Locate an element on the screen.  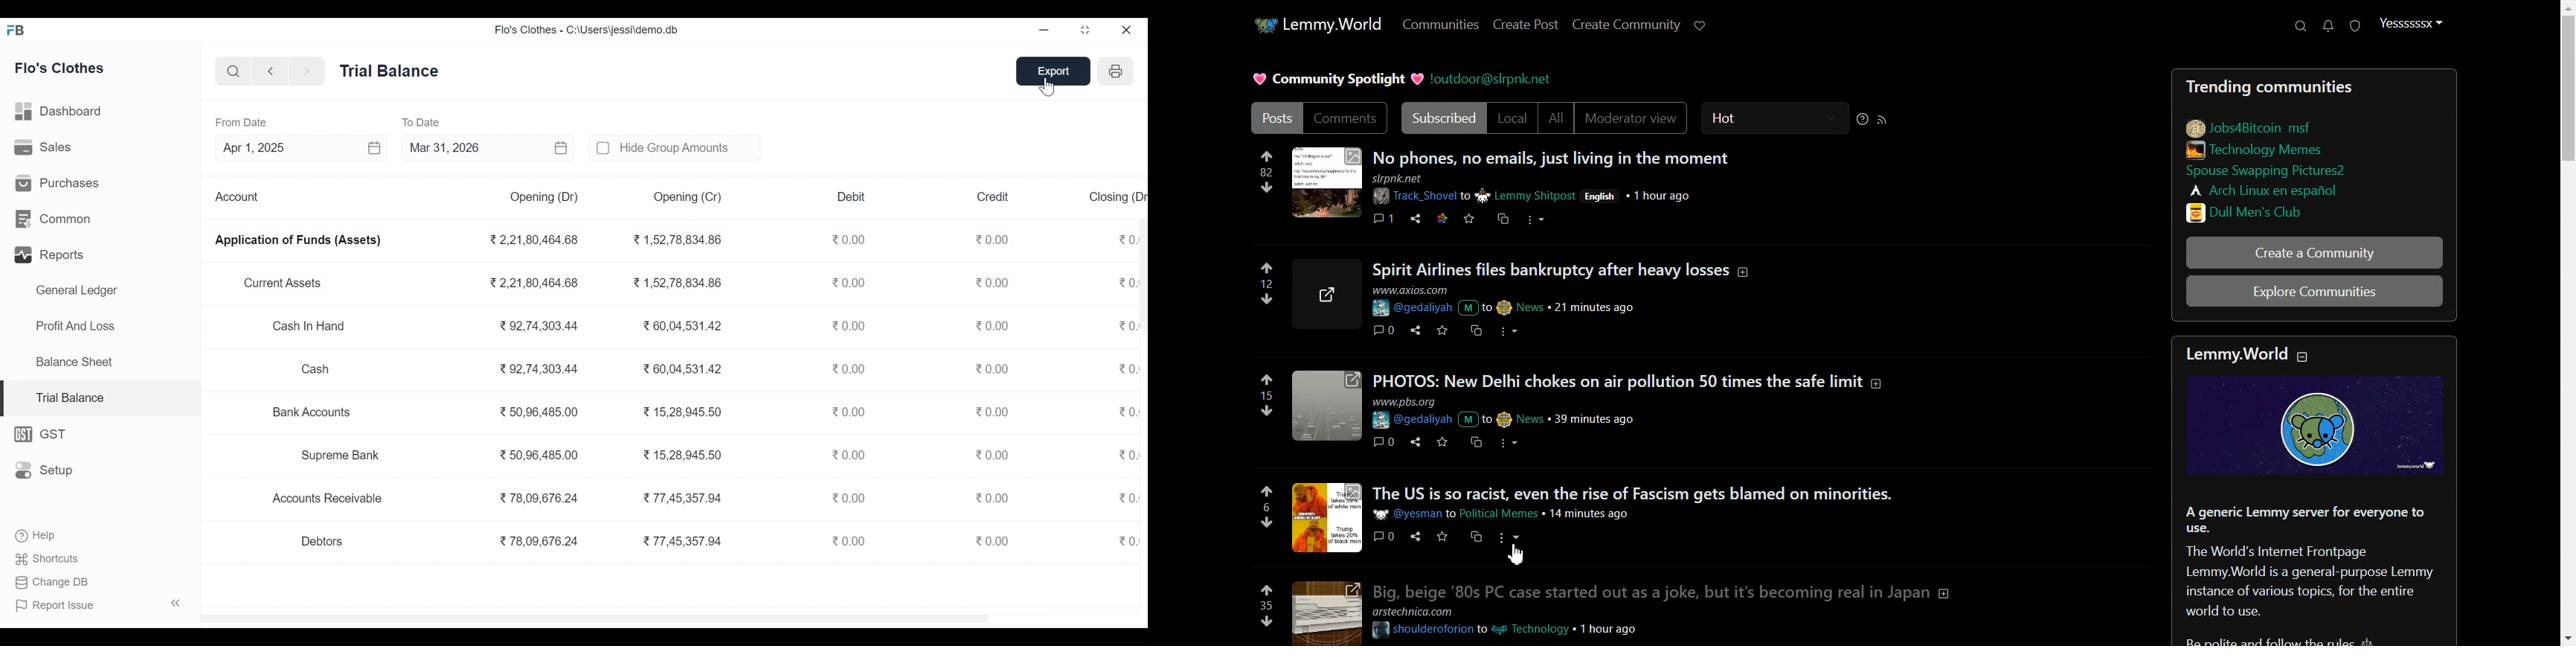
0.00 is located at coordinates (1128, 497).